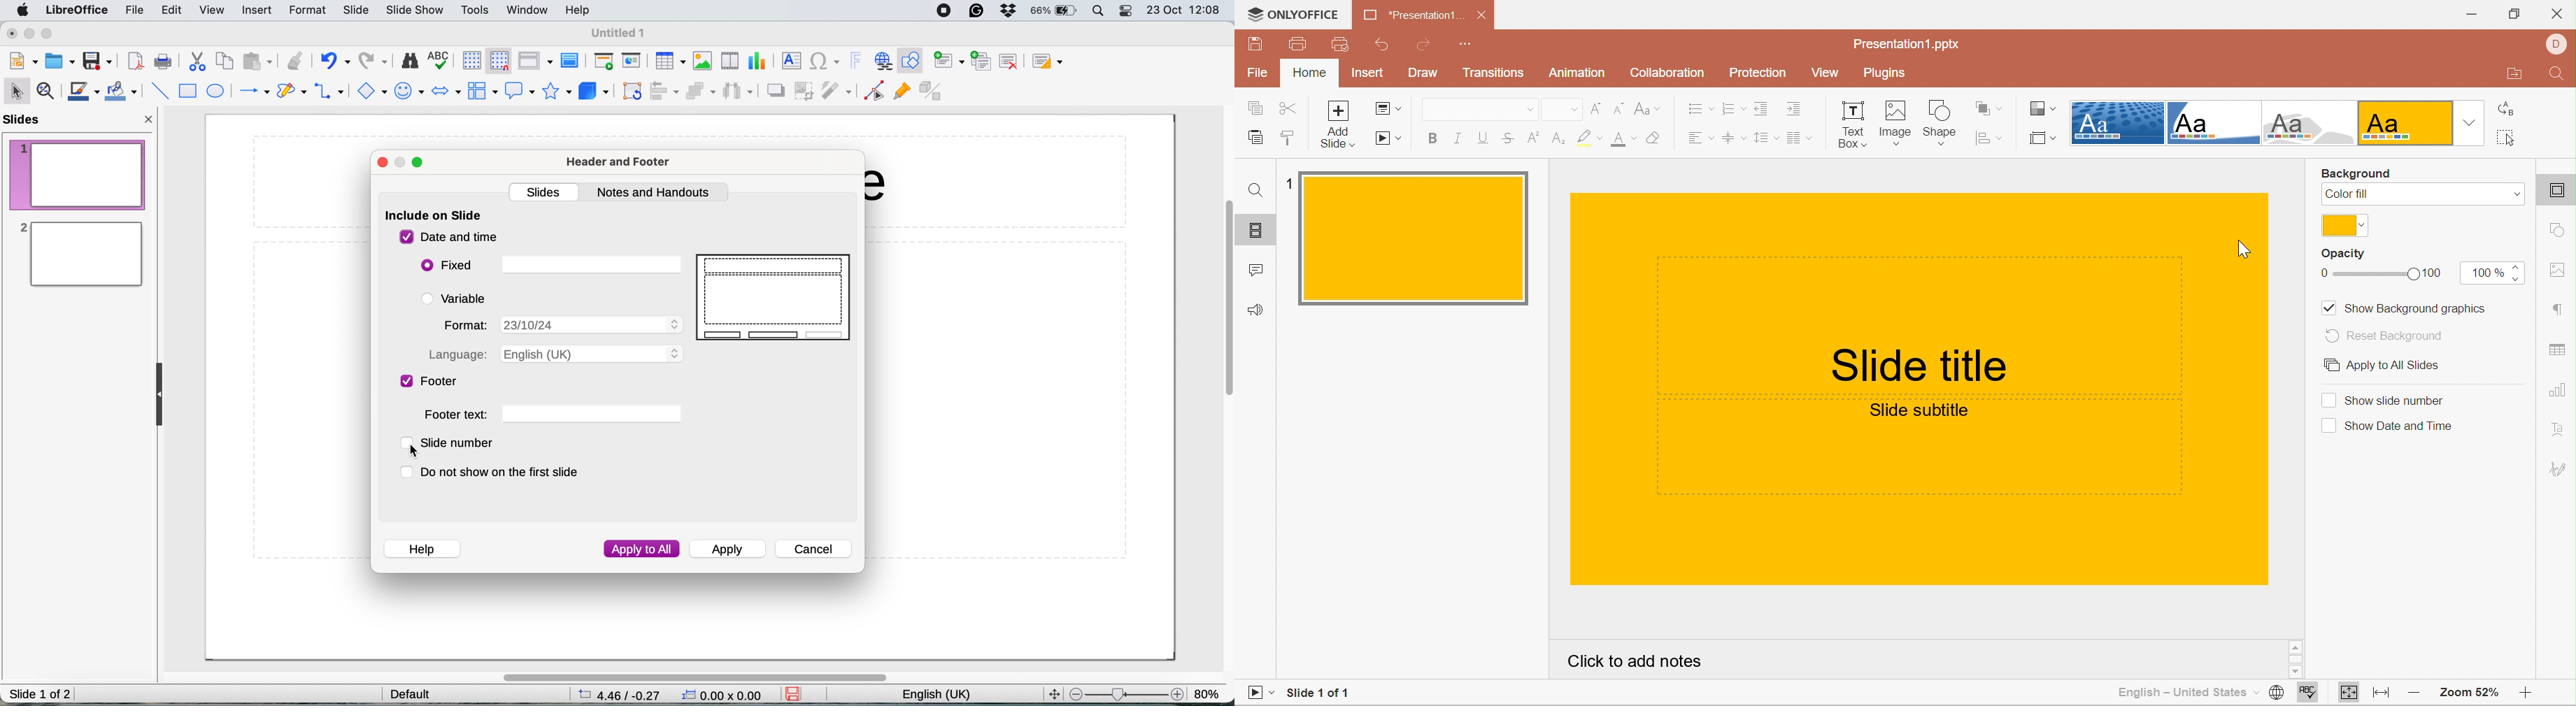 The width and height of the screenshot is (2576, 728). Describe the element at coordinates (2118, 124) in the screenshot. I see `Dotted` at that location.